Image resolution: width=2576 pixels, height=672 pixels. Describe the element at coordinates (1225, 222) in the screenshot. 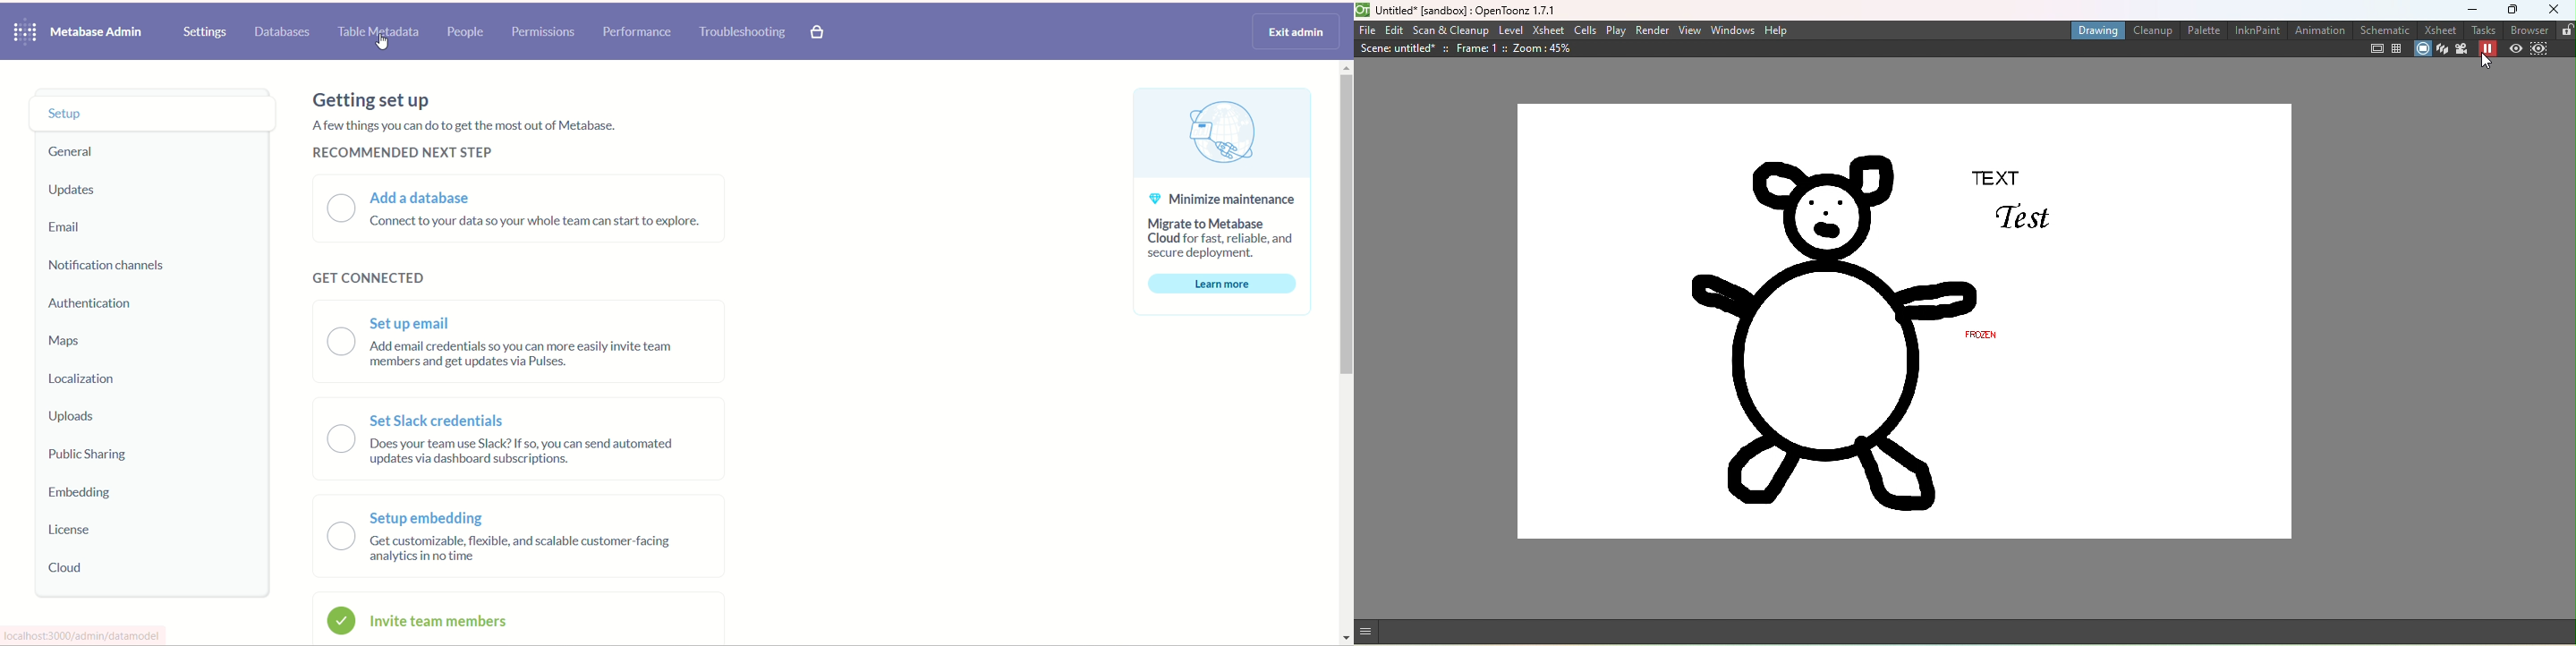

I see `text` at that location.